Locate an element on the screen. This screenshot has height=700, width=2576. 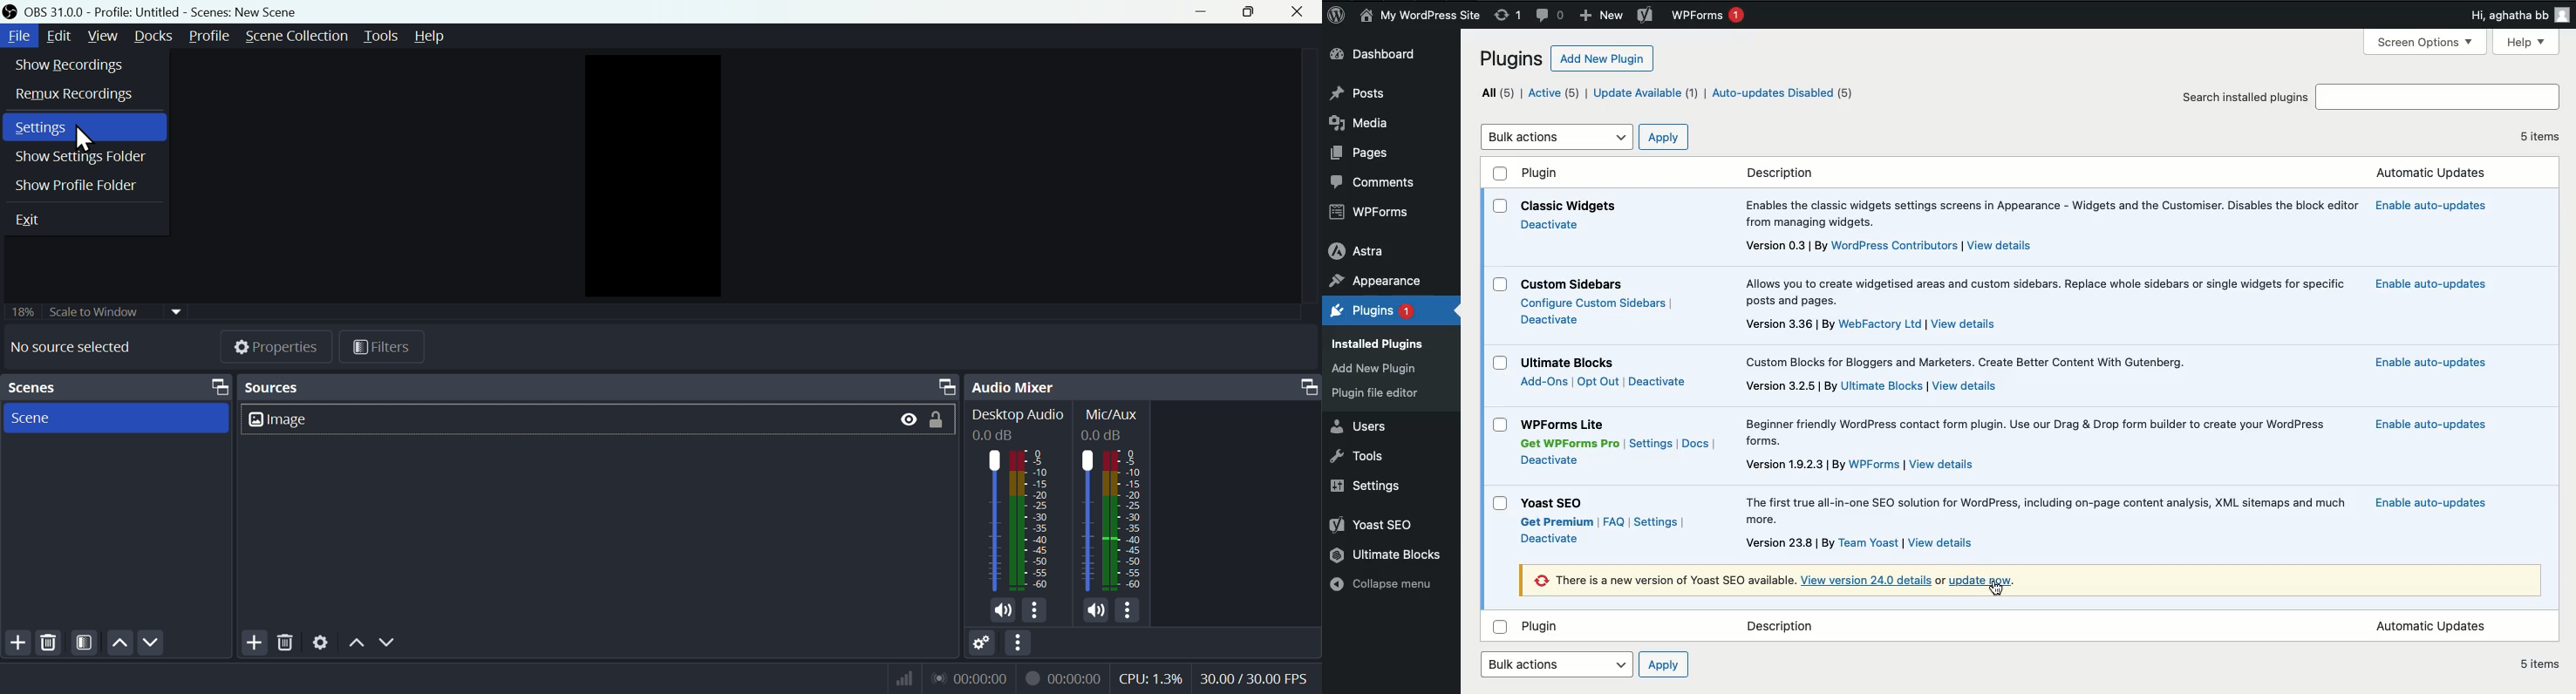
more options is located at coordinates (1130, 611).